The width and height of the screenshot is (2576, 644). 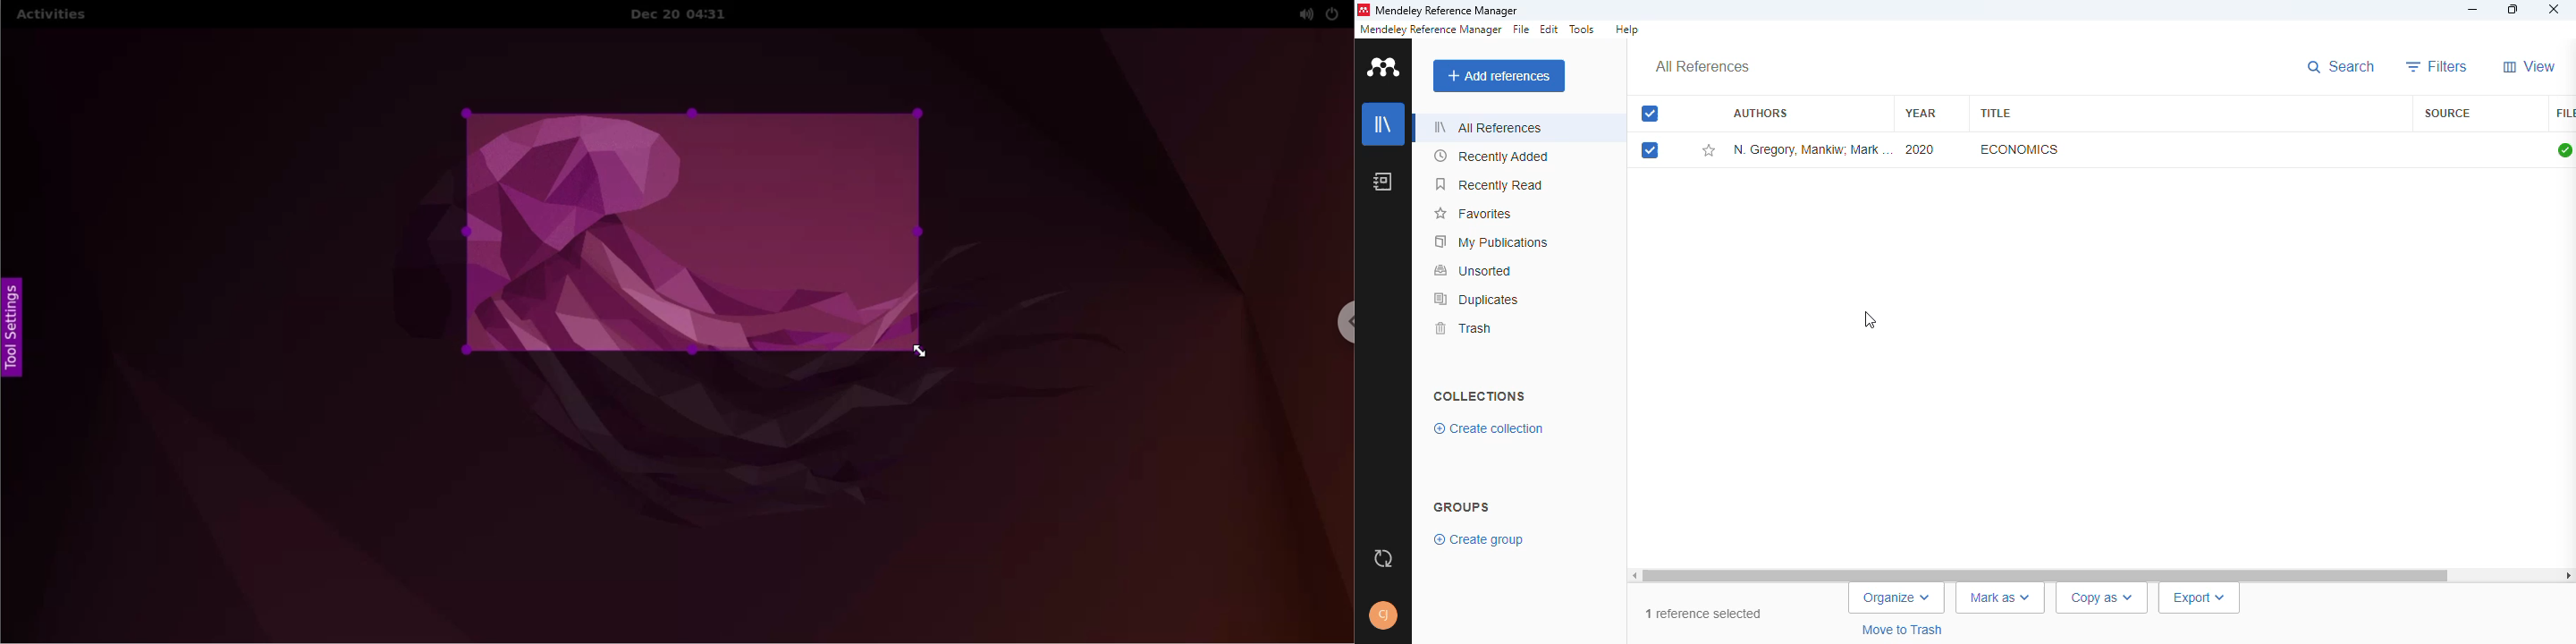 What do you see at coordinates (2530, 66) in the screenshot?
I see `view` at bounding box center [2530, 66].